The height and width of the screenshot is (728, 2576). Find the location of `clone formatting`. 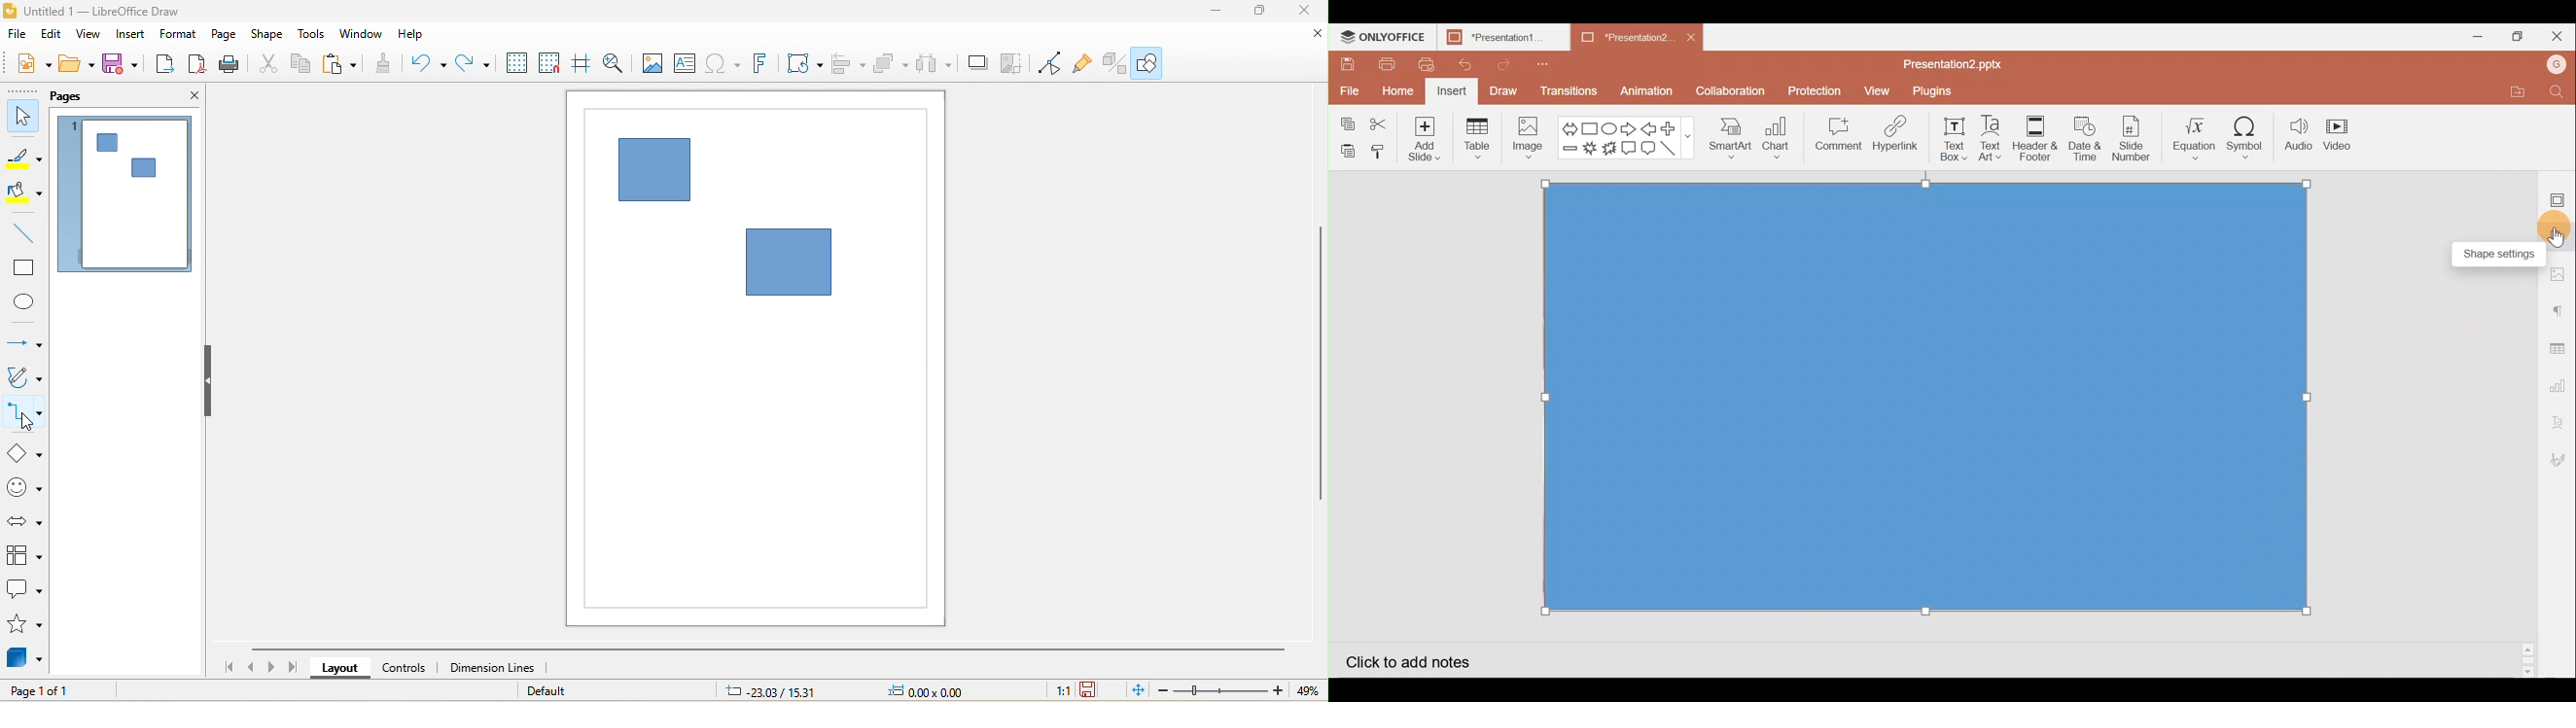

clone formatting is located at coordinates (386, 66).